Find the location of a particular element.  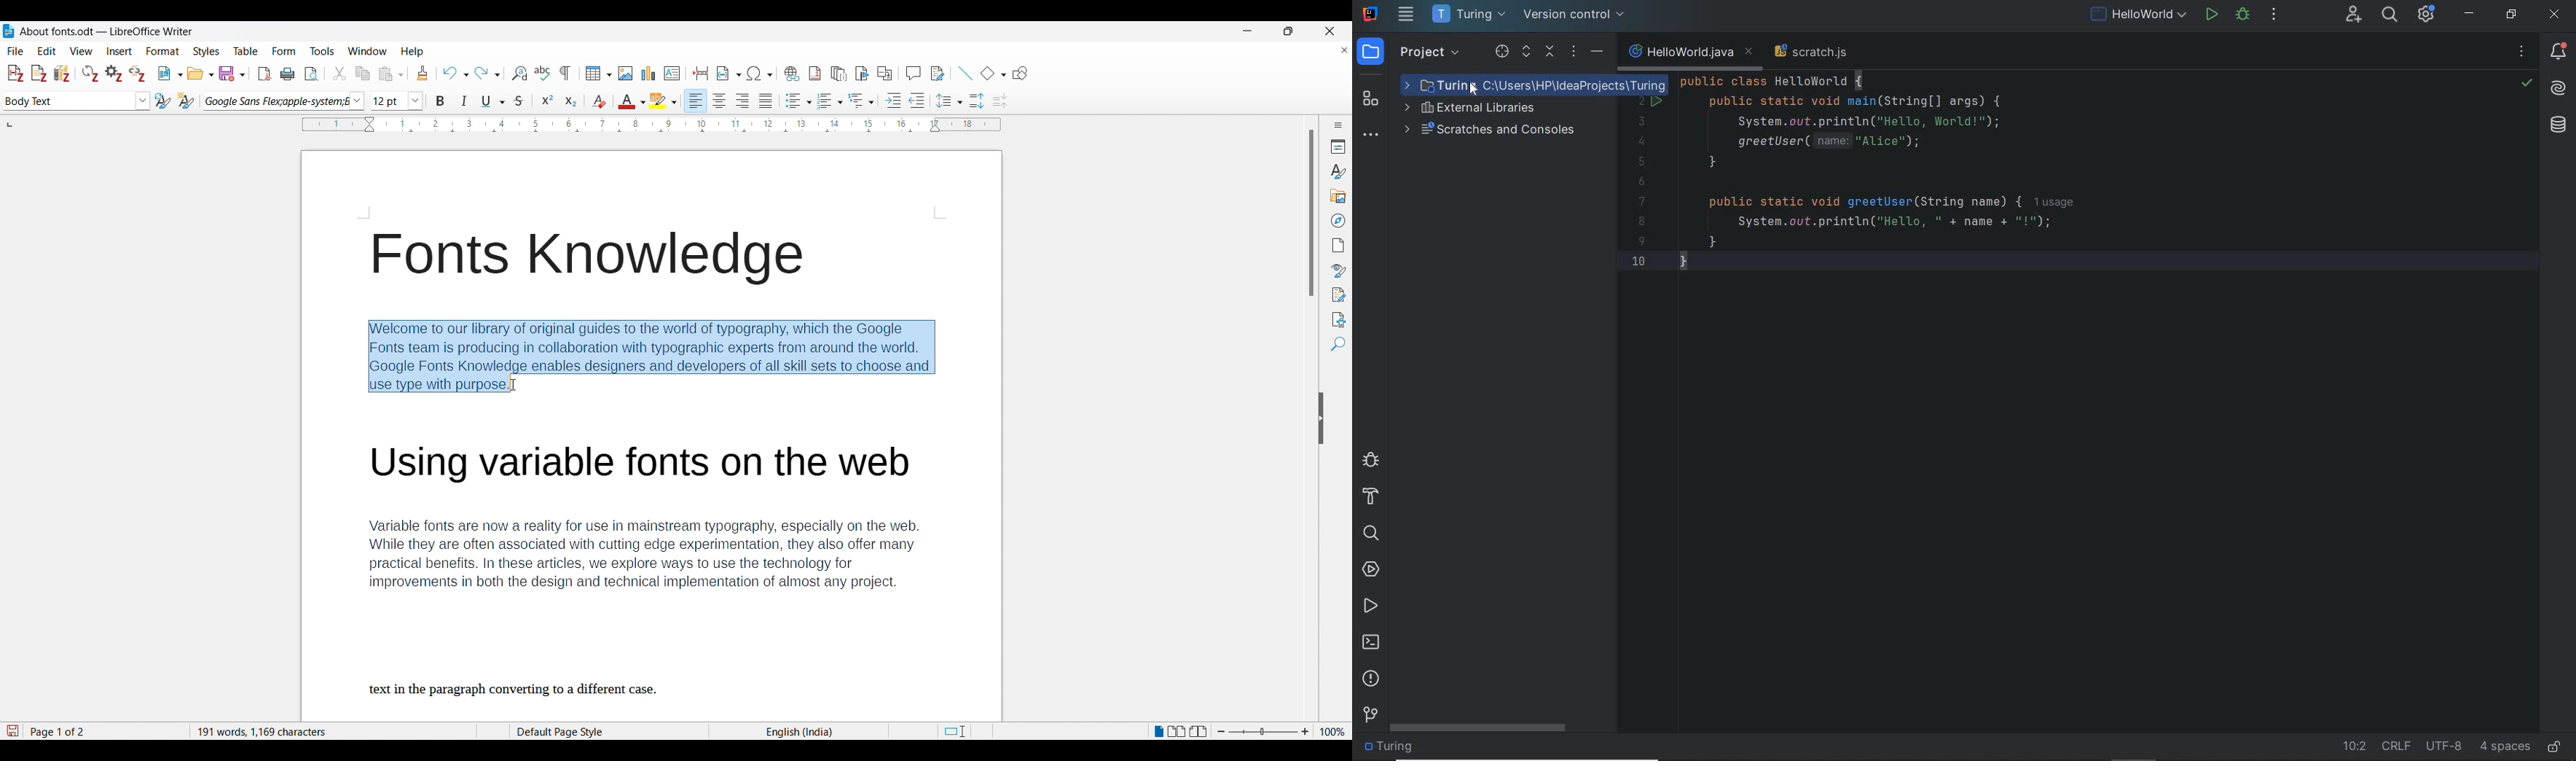

Cut is located at coordinates (339, 73).